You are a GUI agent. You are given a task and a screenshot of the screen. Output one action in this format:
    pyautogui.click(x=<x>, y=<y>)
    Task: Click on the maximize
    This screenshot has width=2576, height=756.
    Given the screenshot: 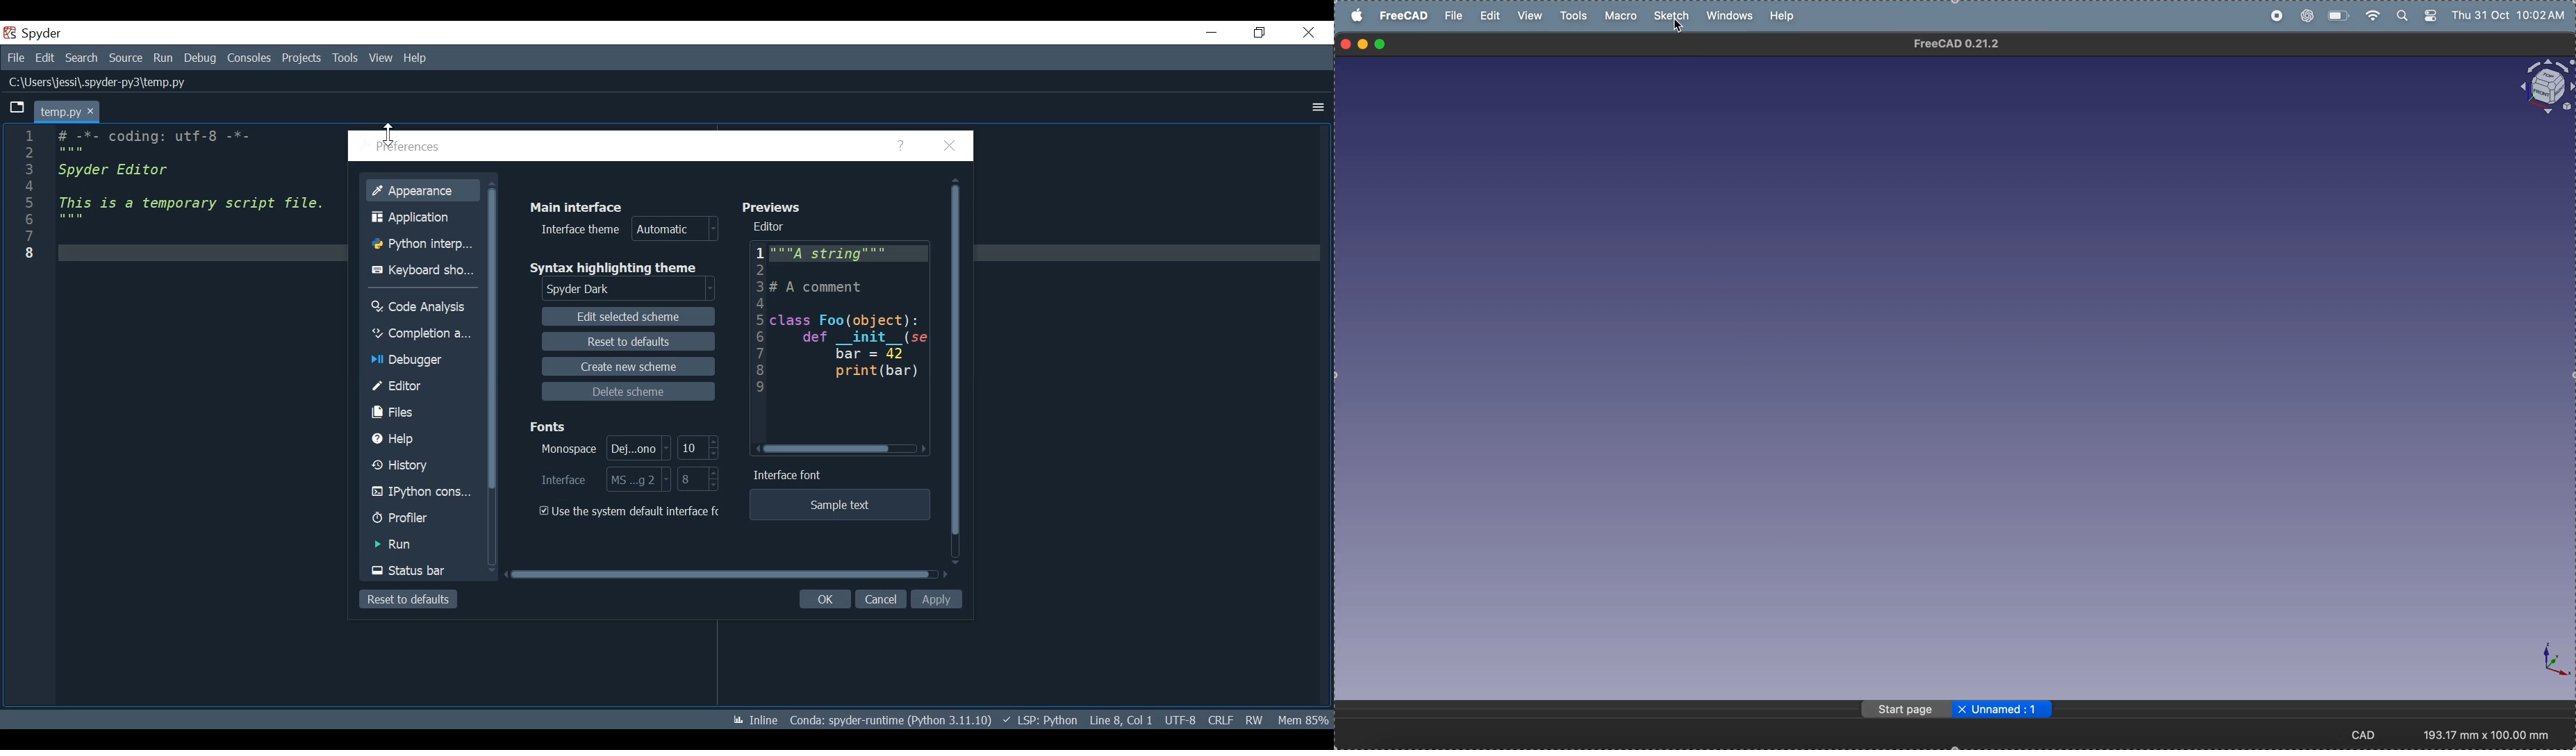 What is the action you would take?
    pyautogui.click(x=1381, y=45)
    